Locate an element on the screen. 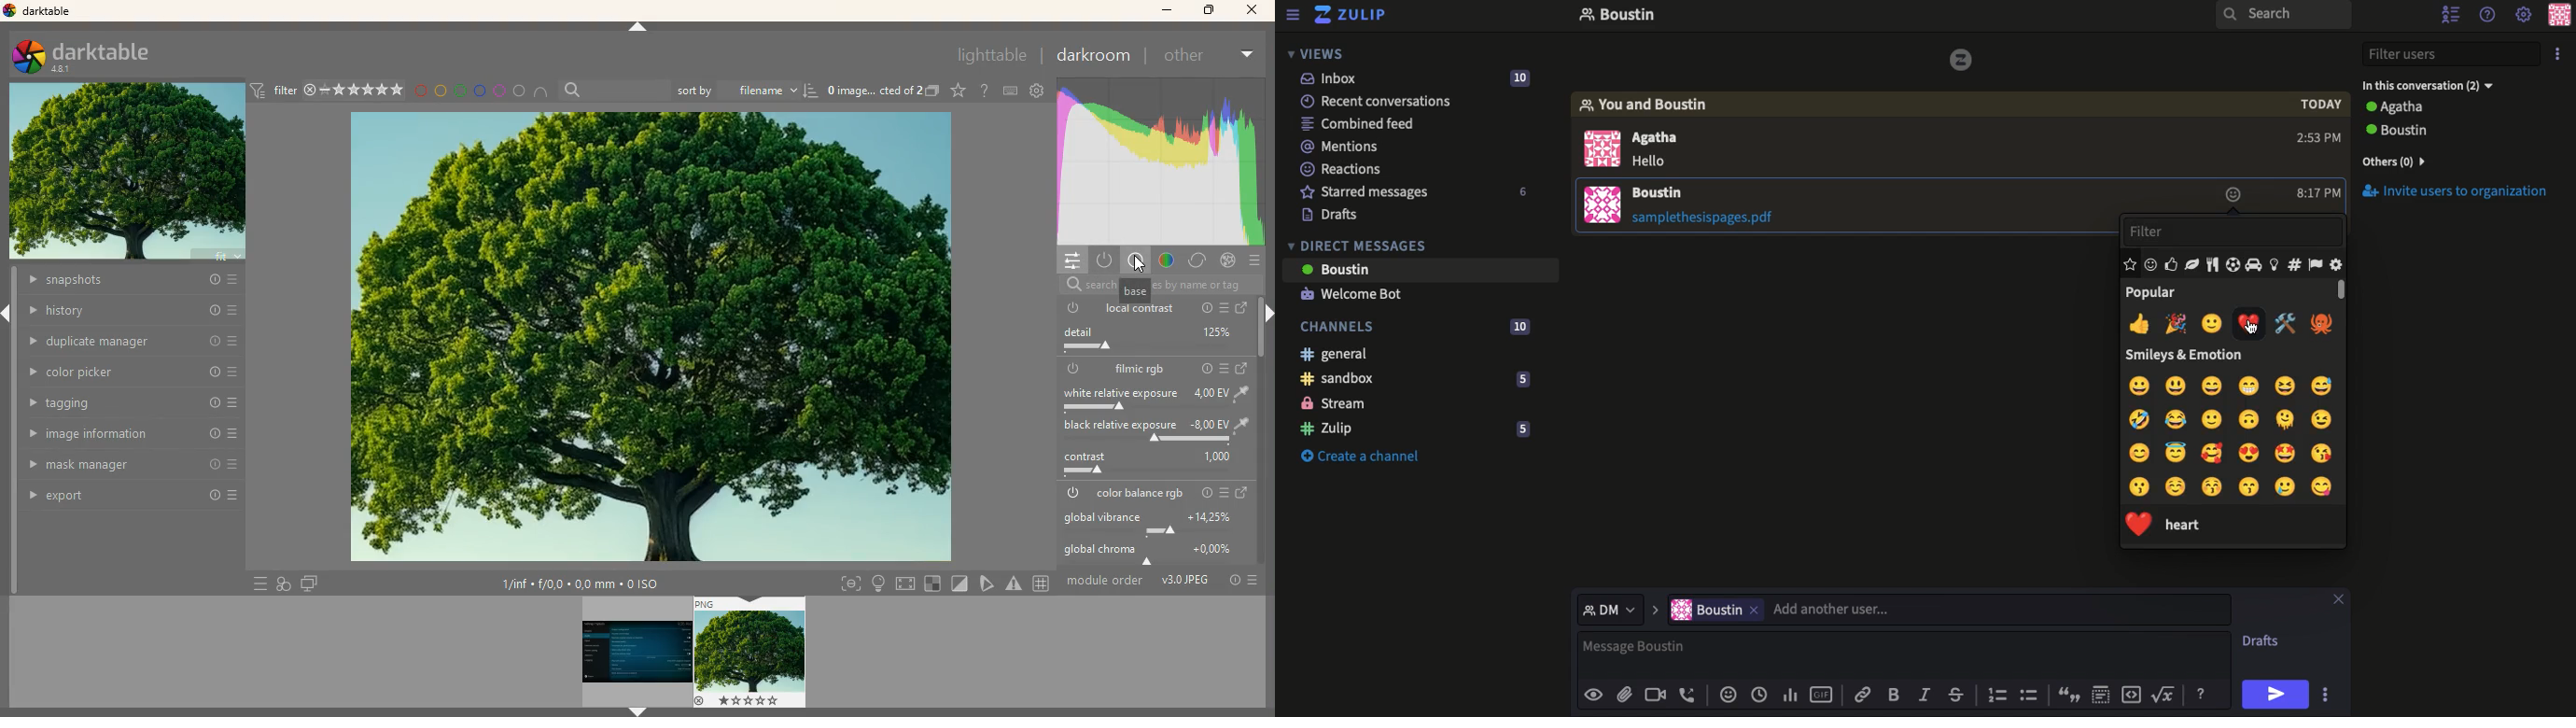  Reaction is located at coordinates (1727, 693).